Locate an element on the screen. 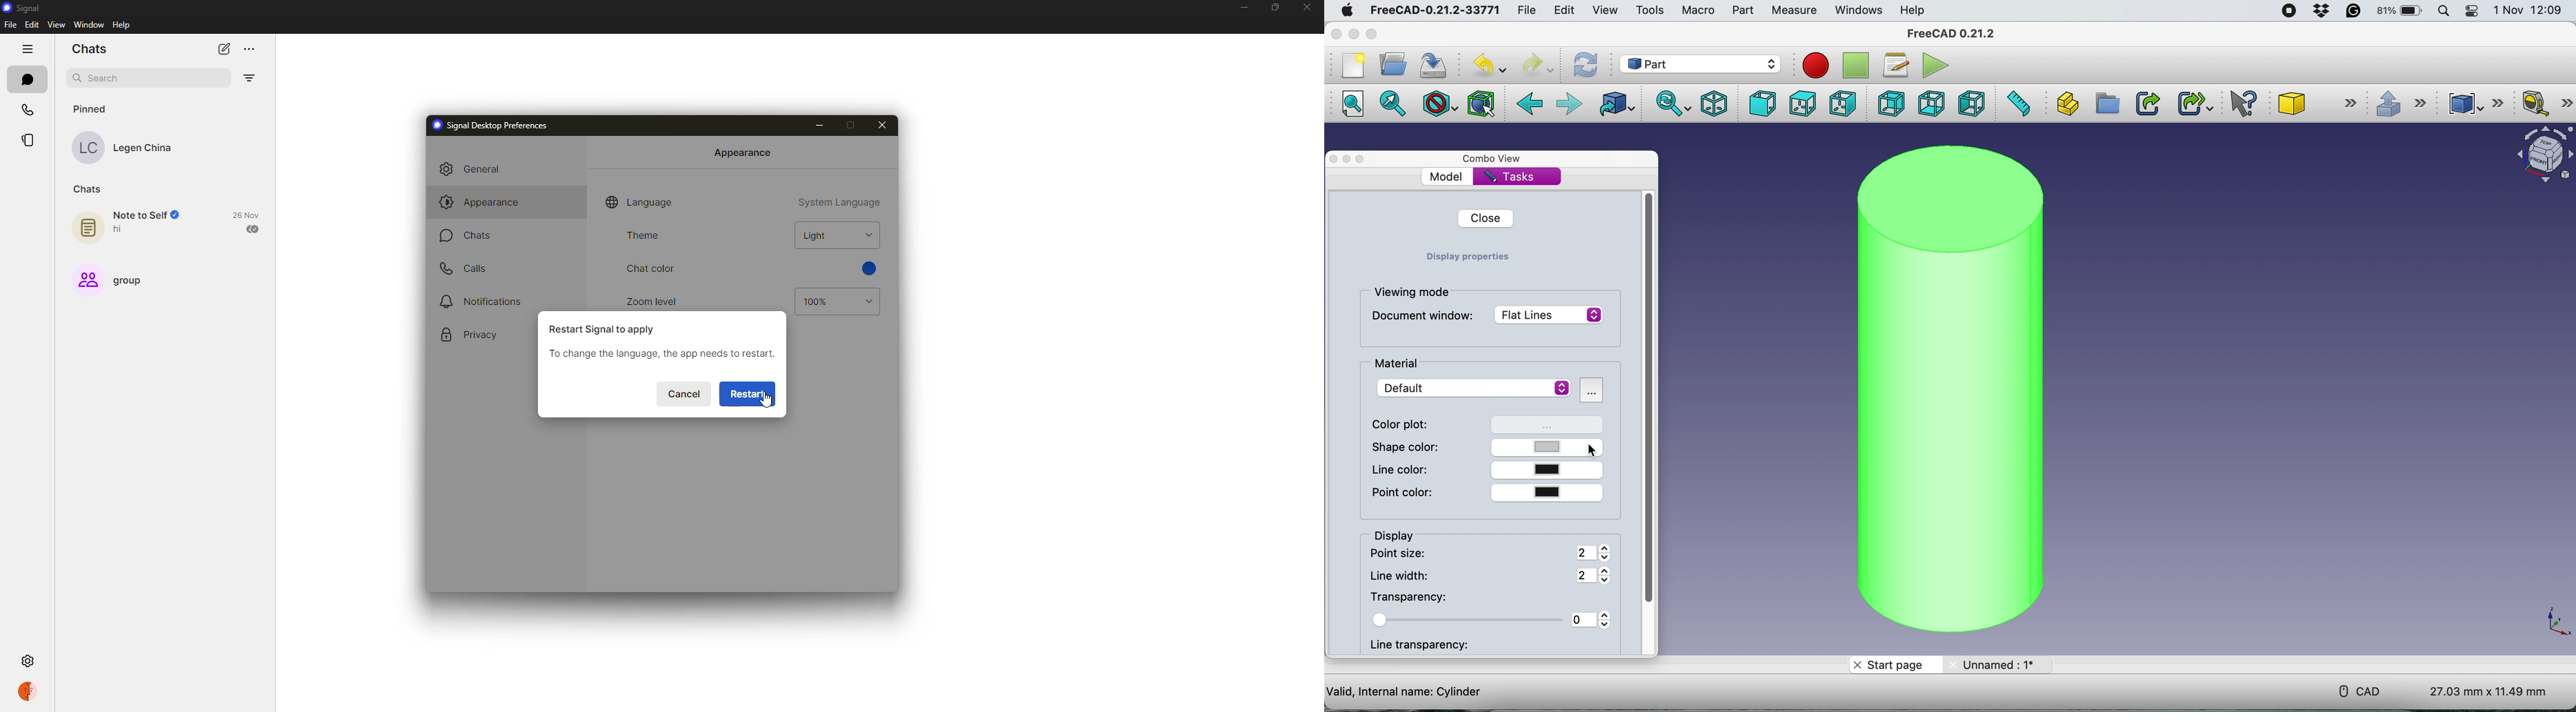 This screenshot has height=728, width=2576. back is located at coordinates (1530, 104).